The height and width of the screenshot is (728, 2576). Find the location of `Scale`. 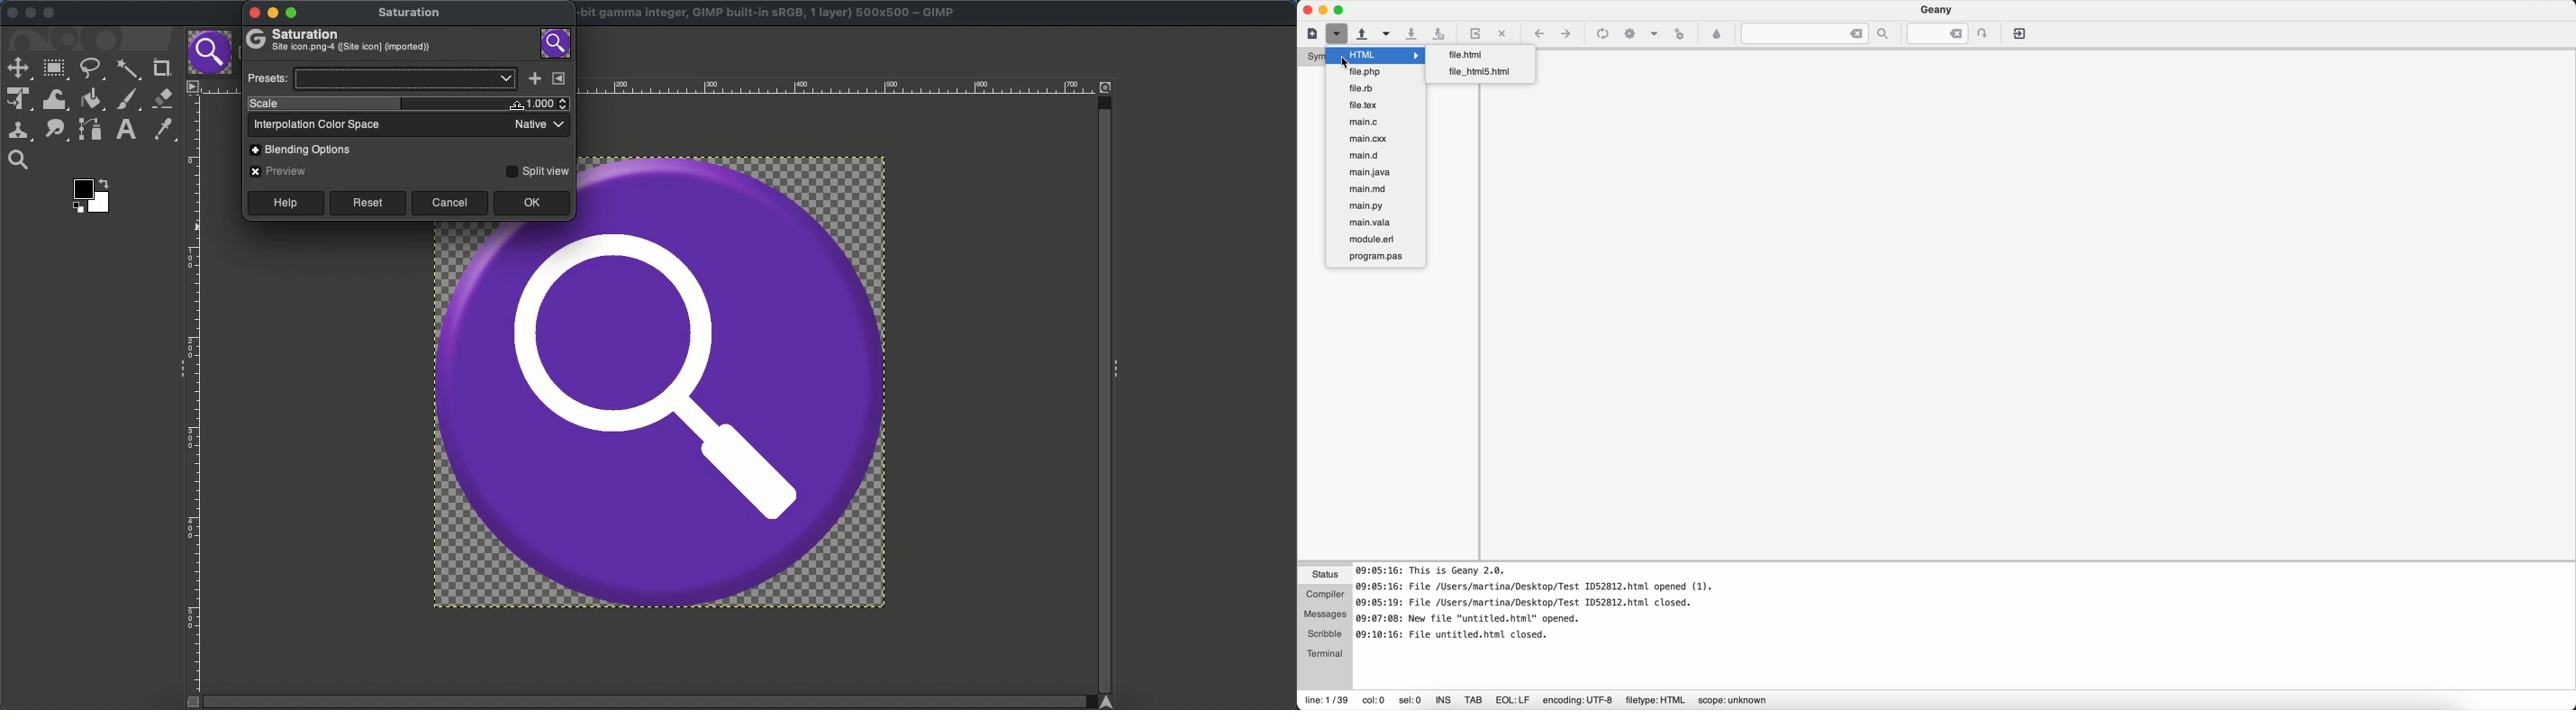

Scale is located at coordinates (383, 105).